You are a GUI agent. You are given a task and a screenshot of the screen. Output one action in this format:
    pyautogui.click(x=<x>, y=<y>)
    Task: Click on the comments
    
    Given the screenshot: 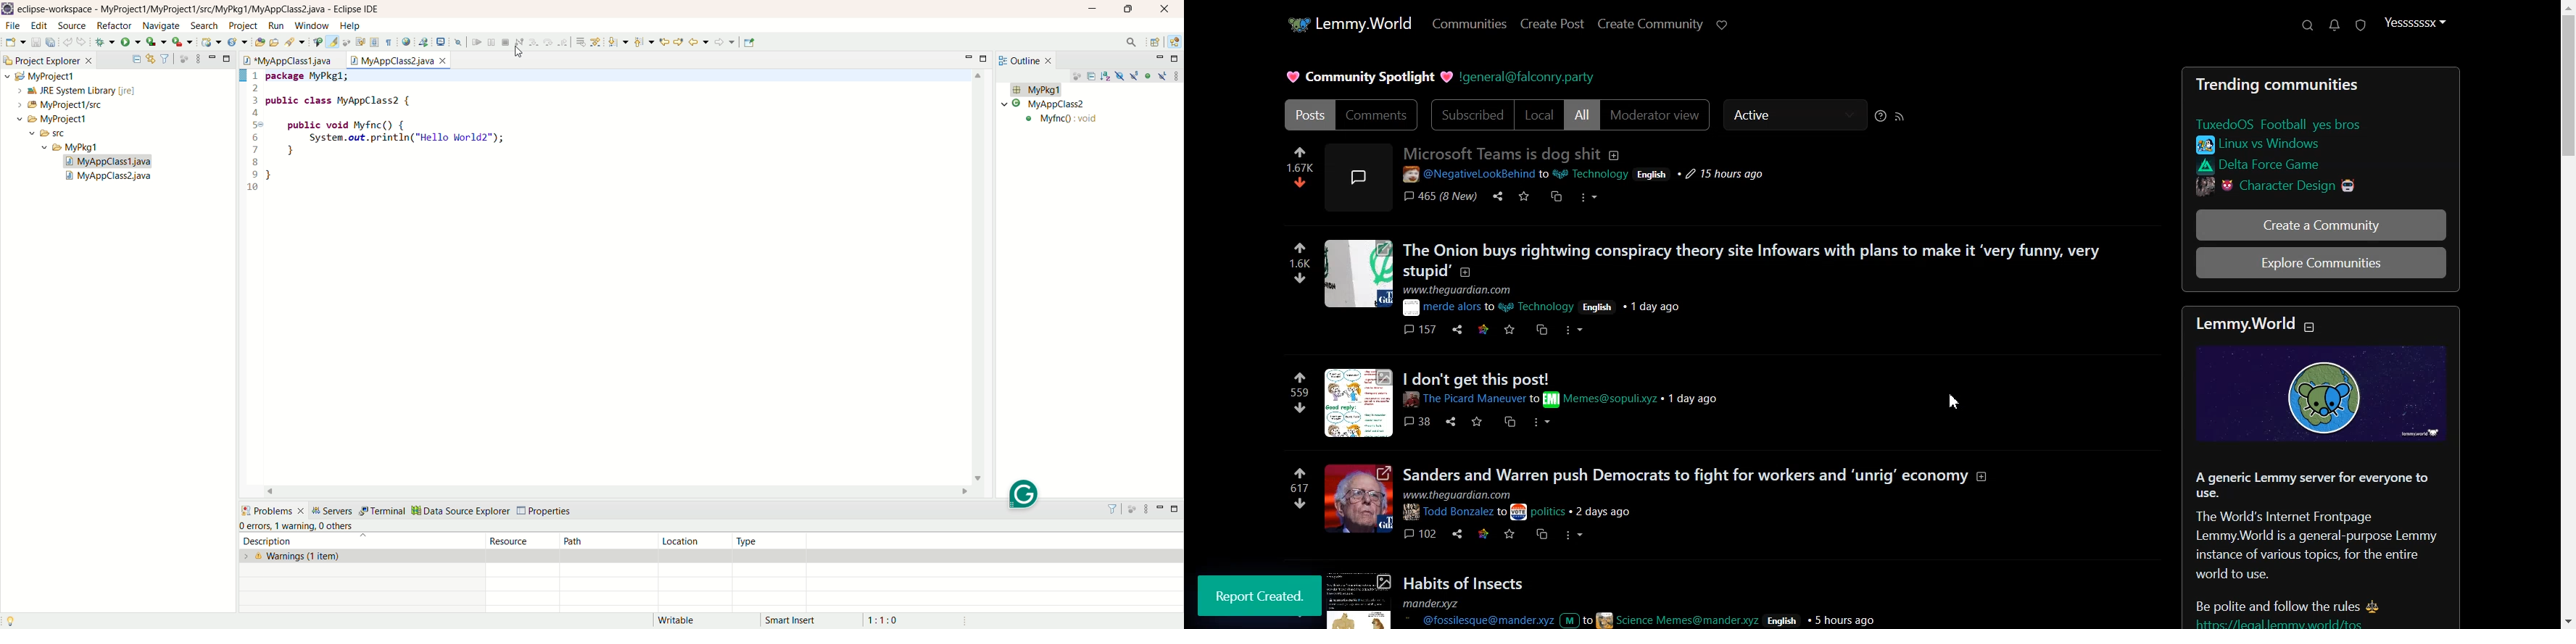 What is the action you would take?
    pyautogui.click(x=1422, y=330)
    